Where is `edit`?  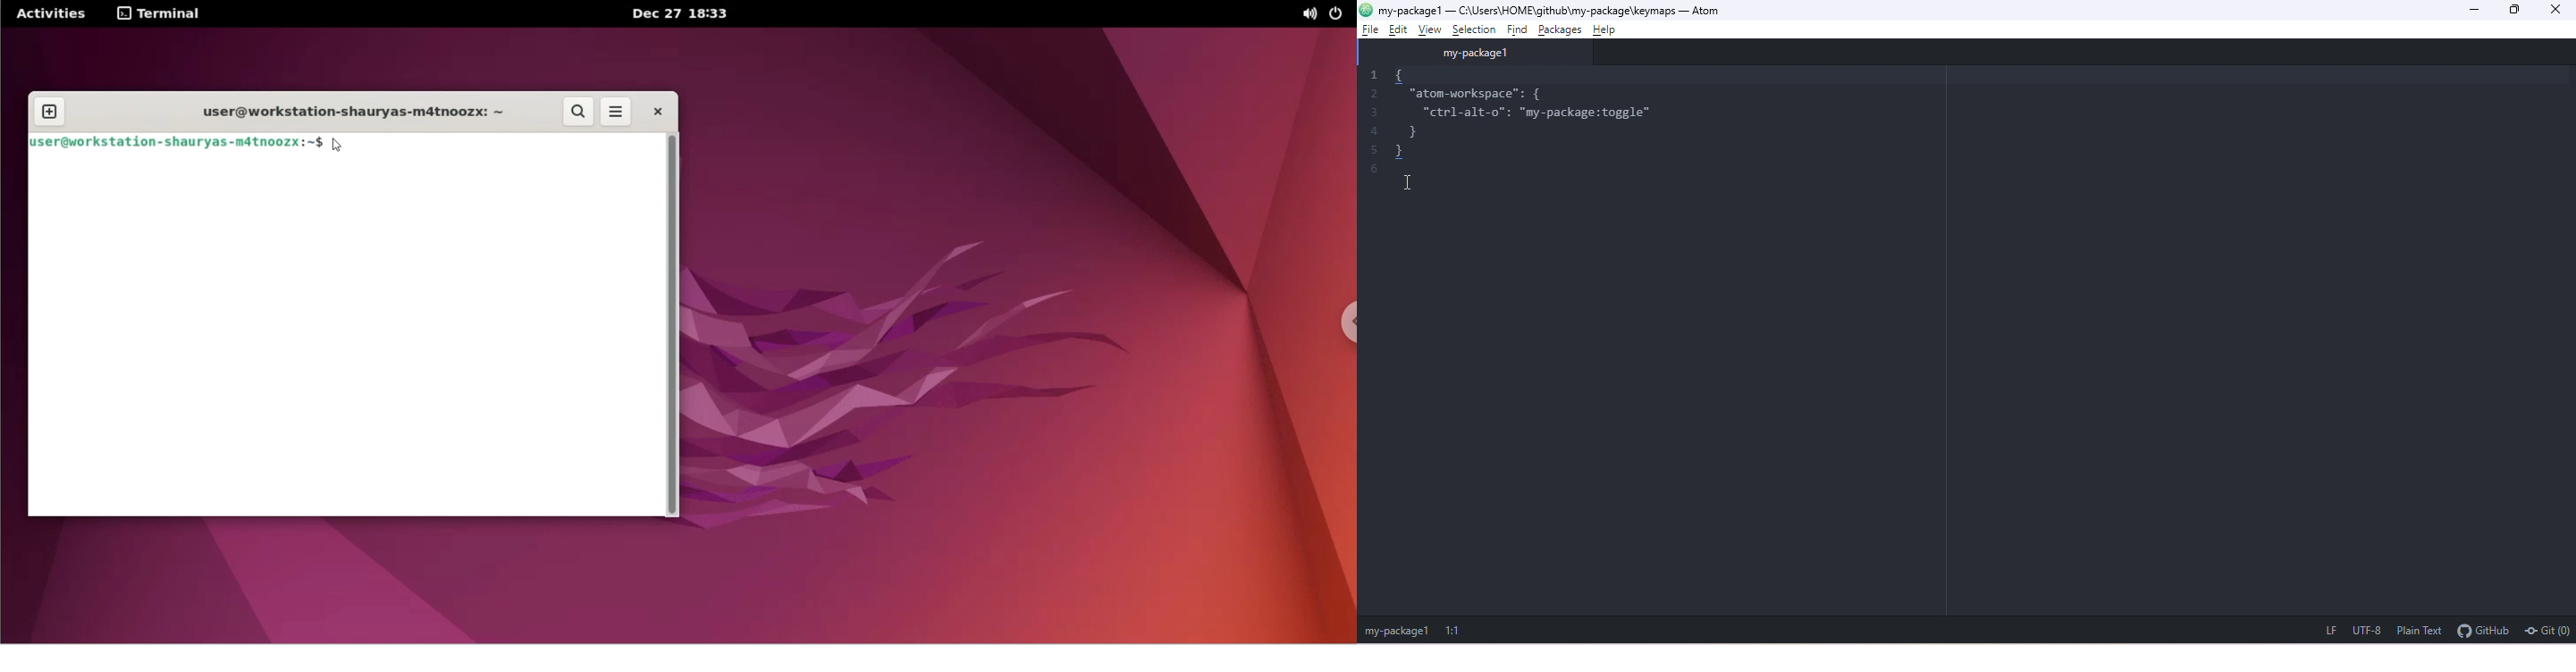
edit is located at coordinates (1399, 29).